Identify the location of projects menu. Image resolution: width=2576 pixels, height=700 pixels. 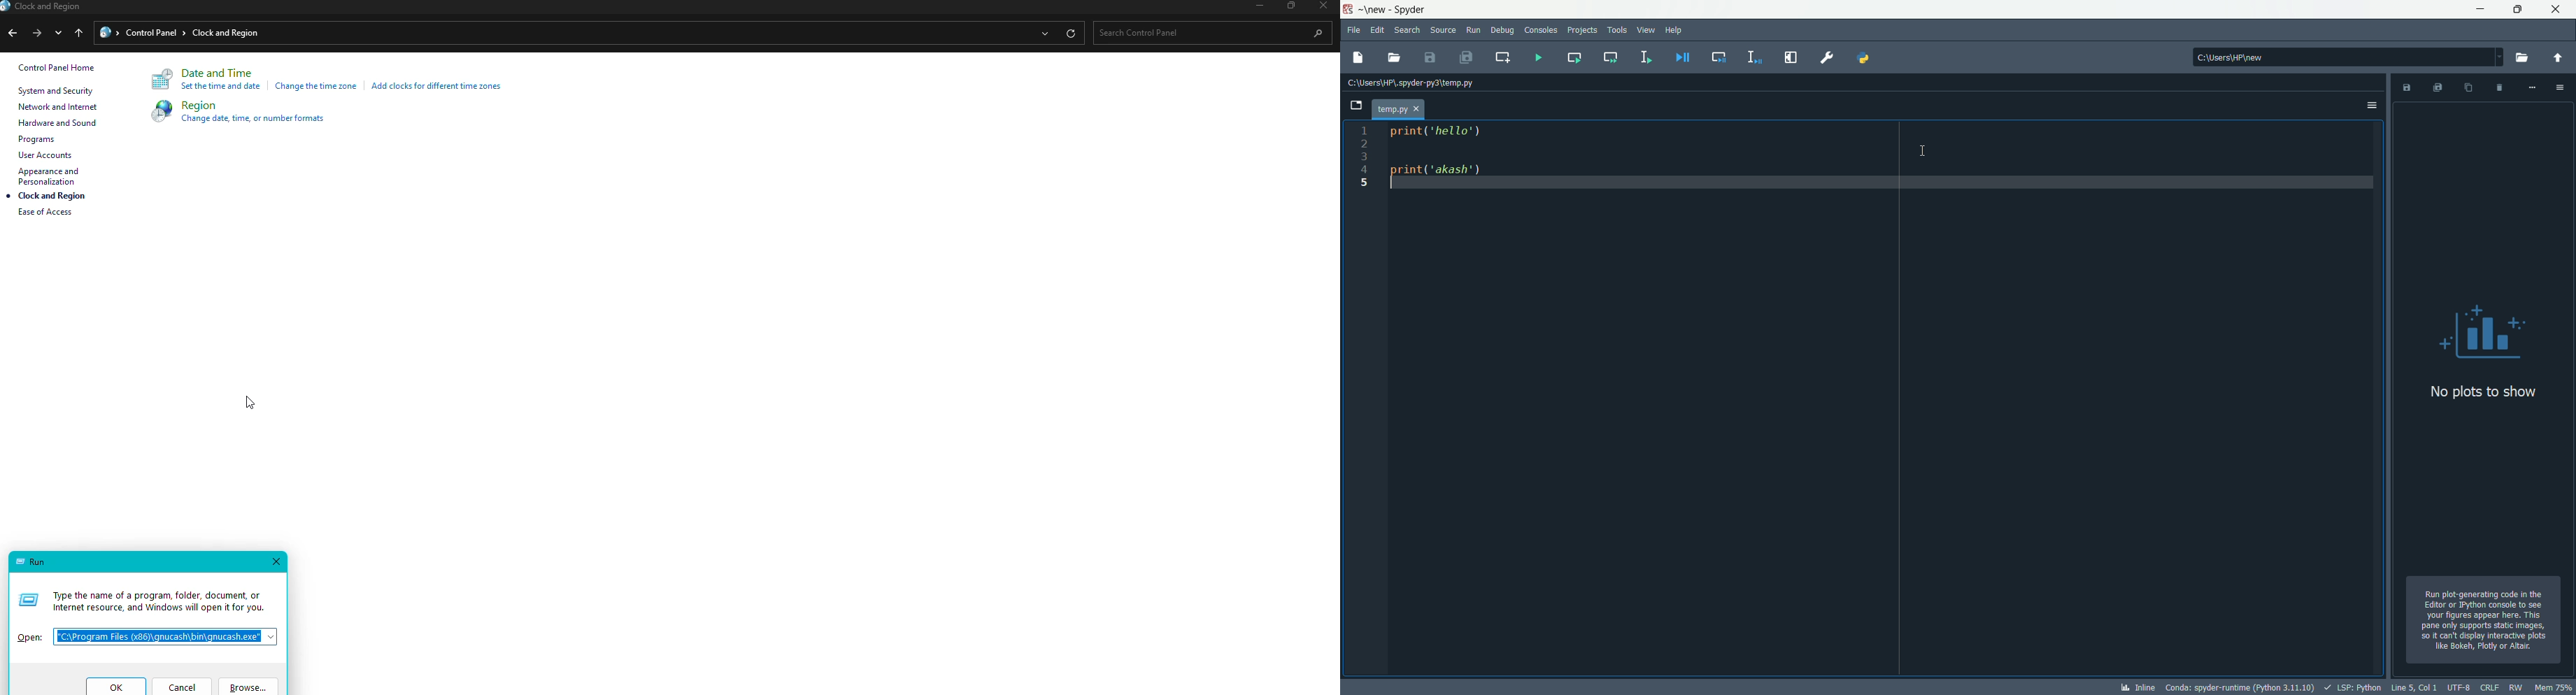
(1582, 30).